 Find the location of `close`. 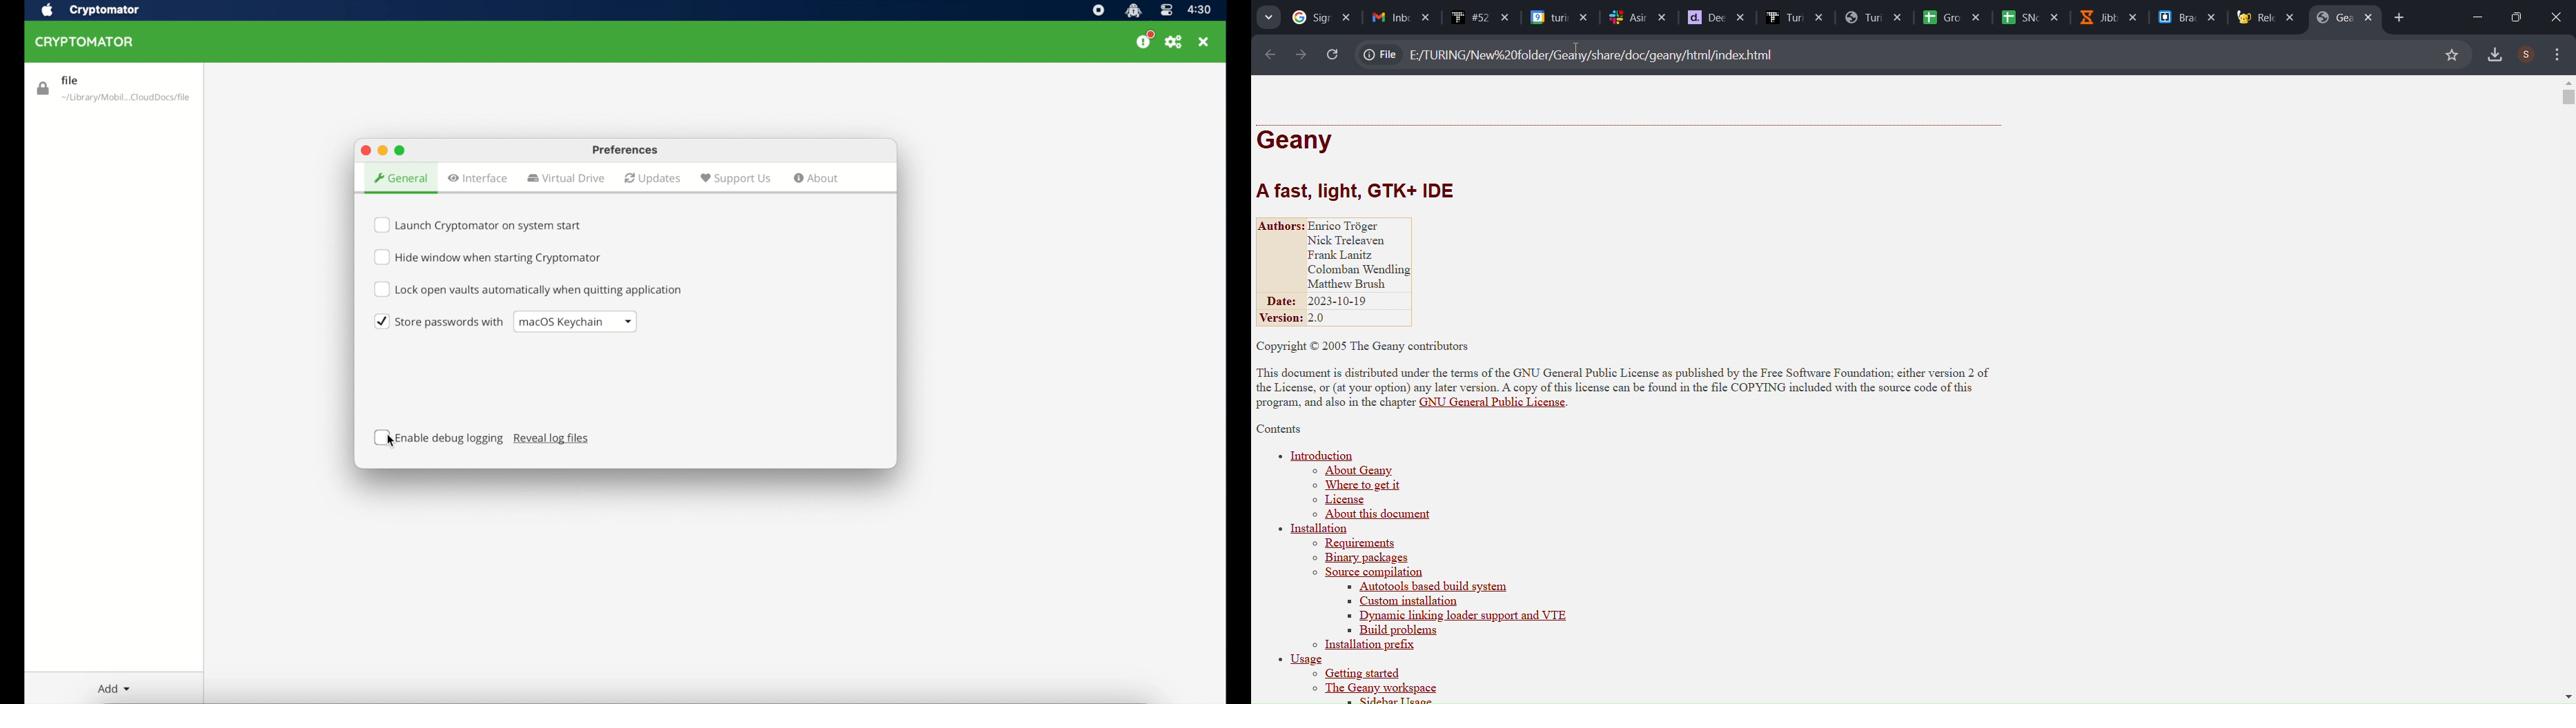

close is located at coordinates (2556, 16).